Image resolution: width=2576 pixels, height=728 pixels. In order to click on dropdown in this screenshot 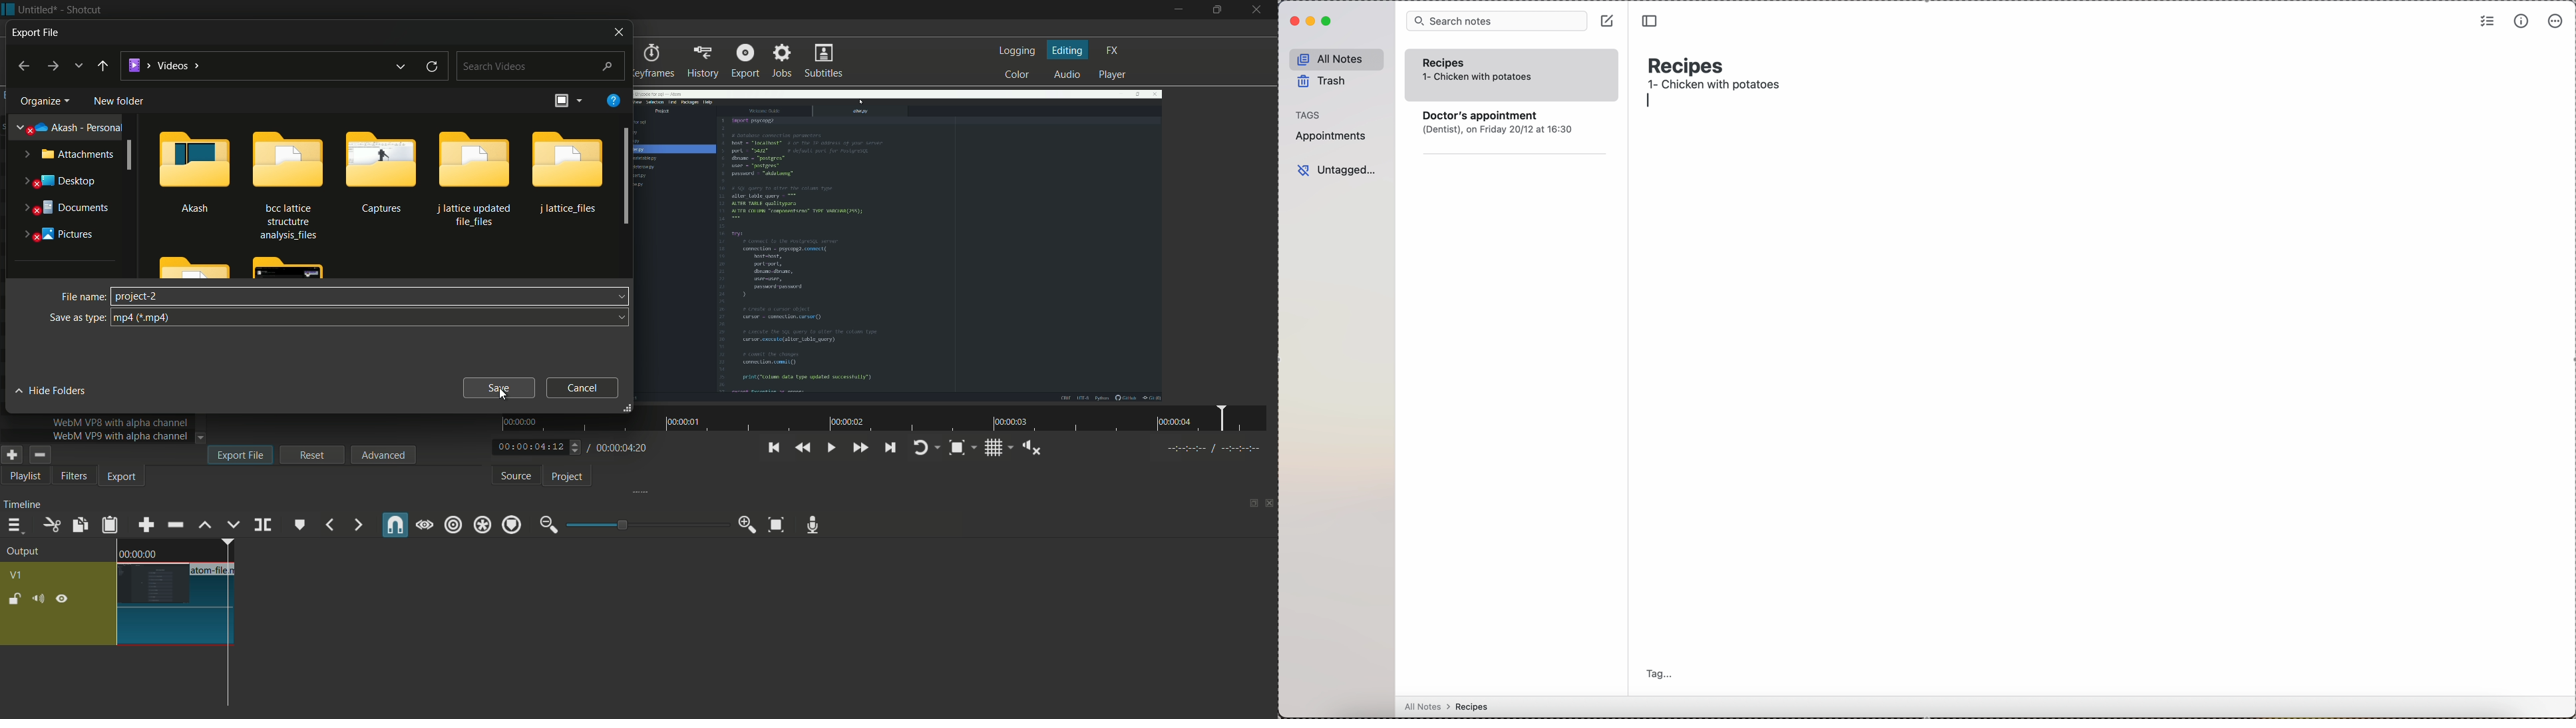, I will do `click(620, 296)`.